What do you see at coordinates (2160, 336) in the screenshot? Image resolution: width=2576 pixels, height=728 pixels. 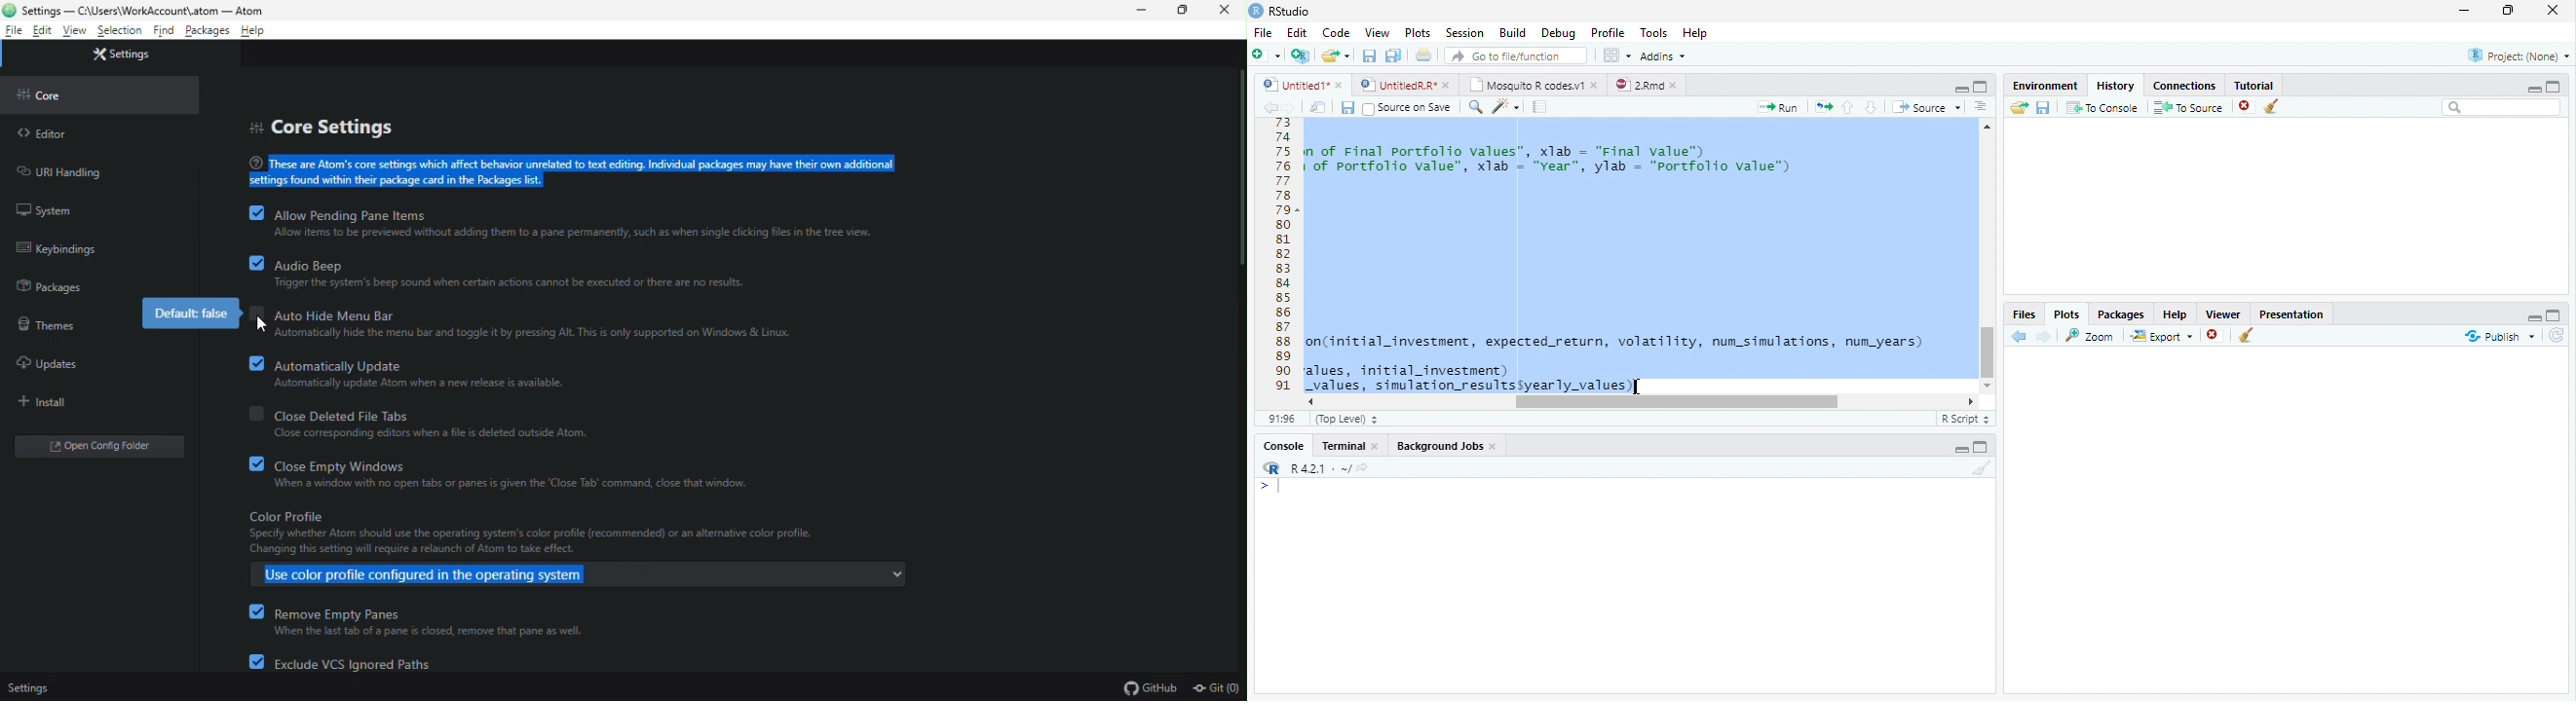 I see `Export` at bounding box center [2160, 336].